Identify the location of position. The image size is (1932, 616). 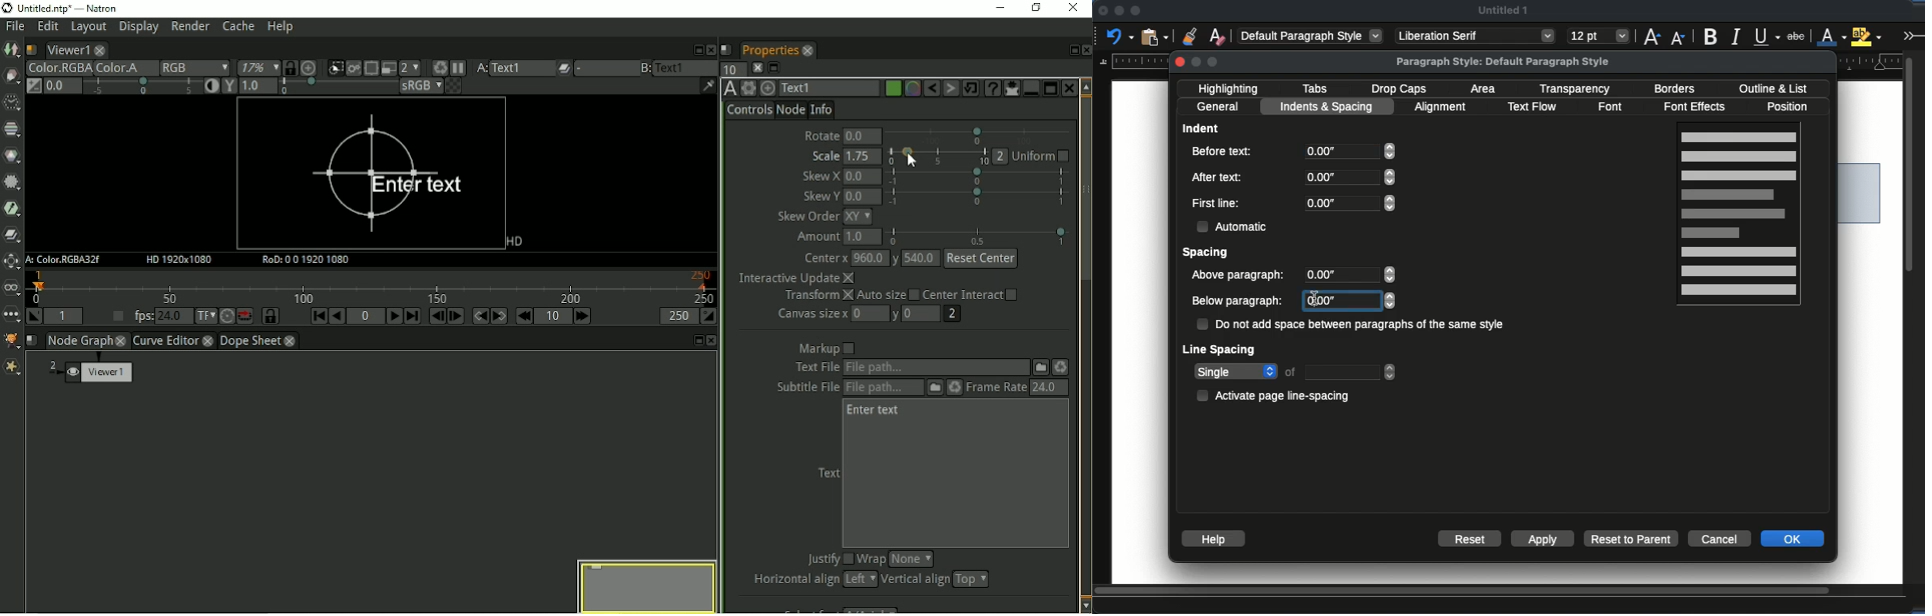
(1791, 106).